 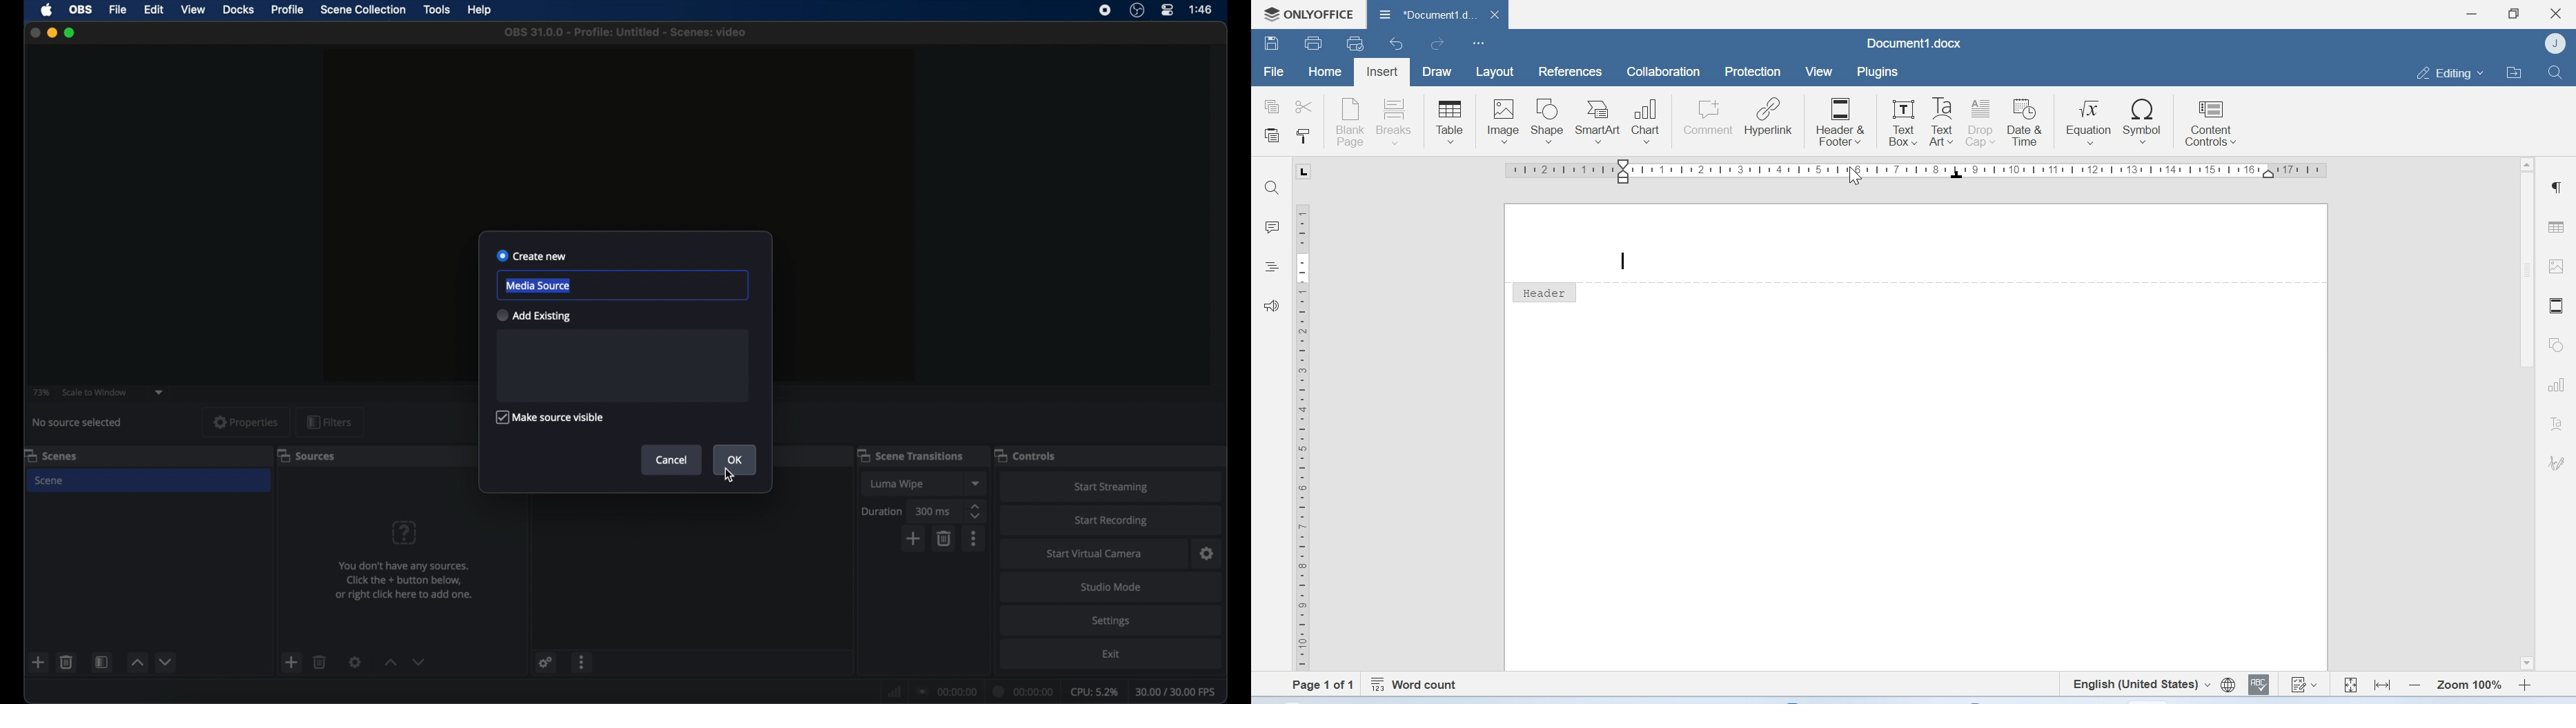 What do you see at coordinates (914, 538) in the screenshot?
I see `add` at bounding box center [914, 538].